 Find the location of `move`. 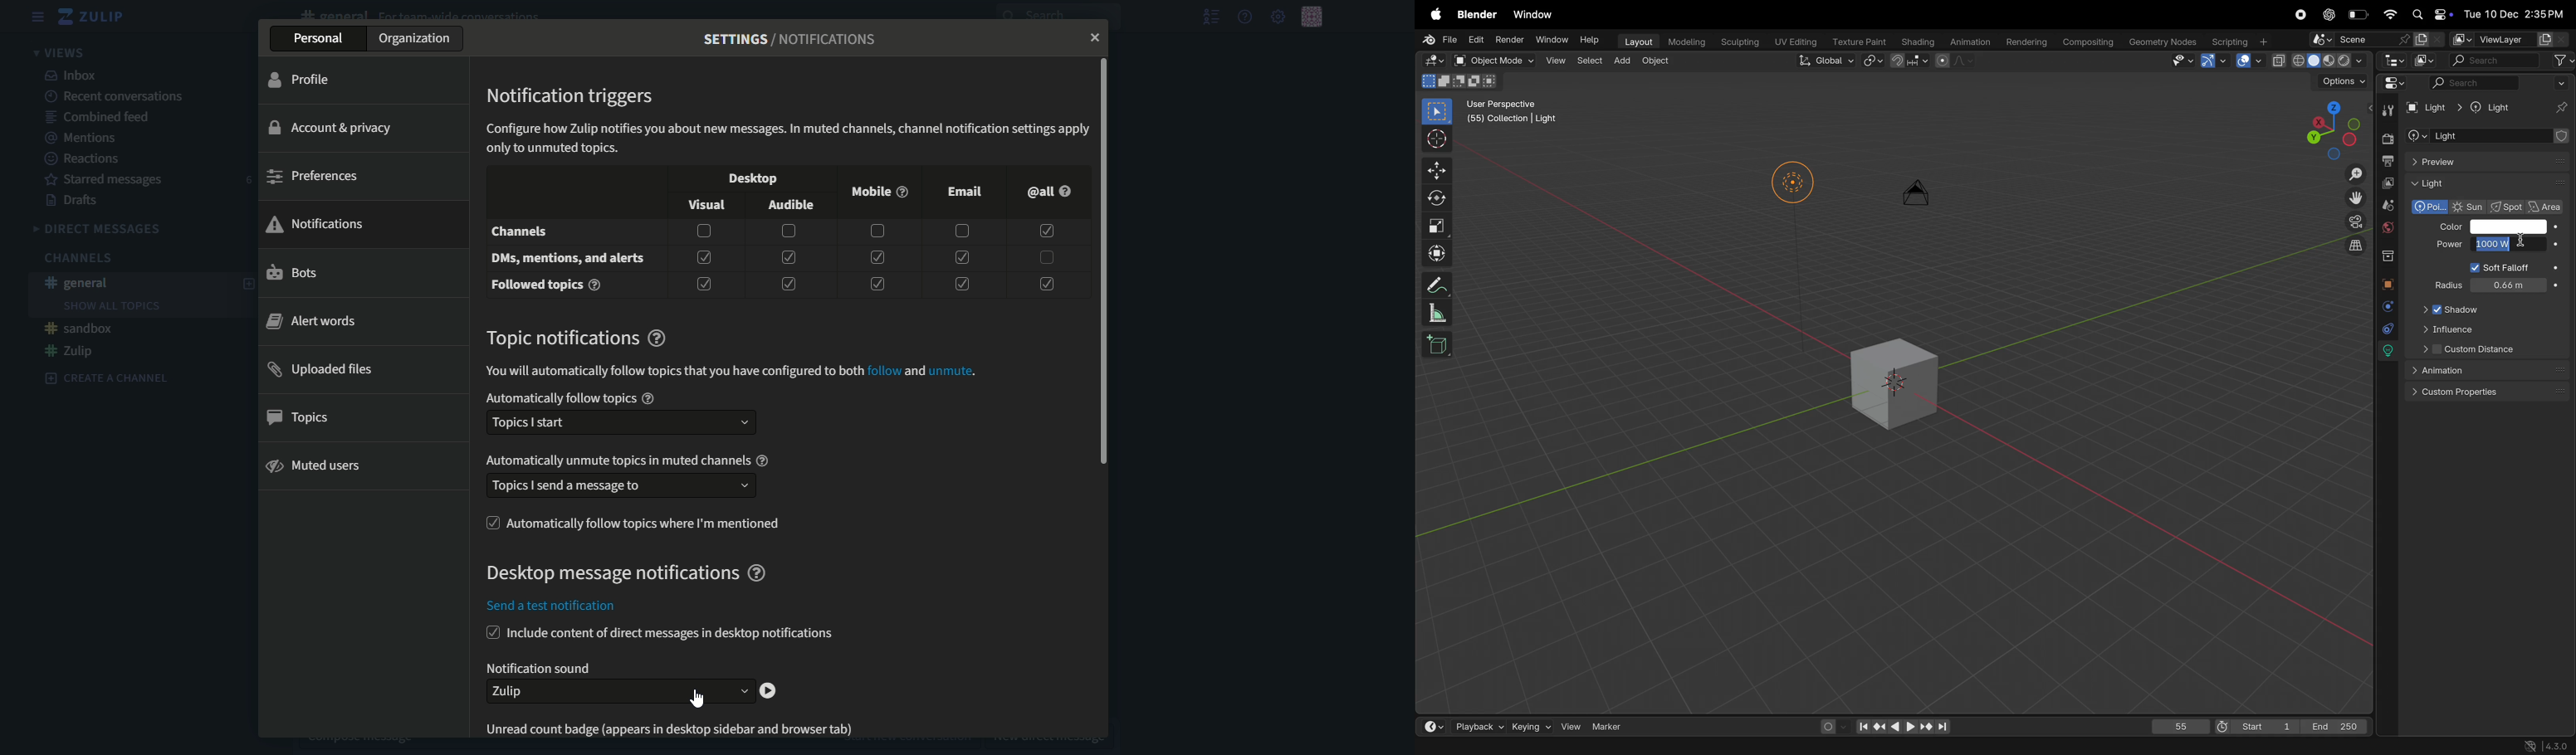

move is located at coordinates (1436, 171).